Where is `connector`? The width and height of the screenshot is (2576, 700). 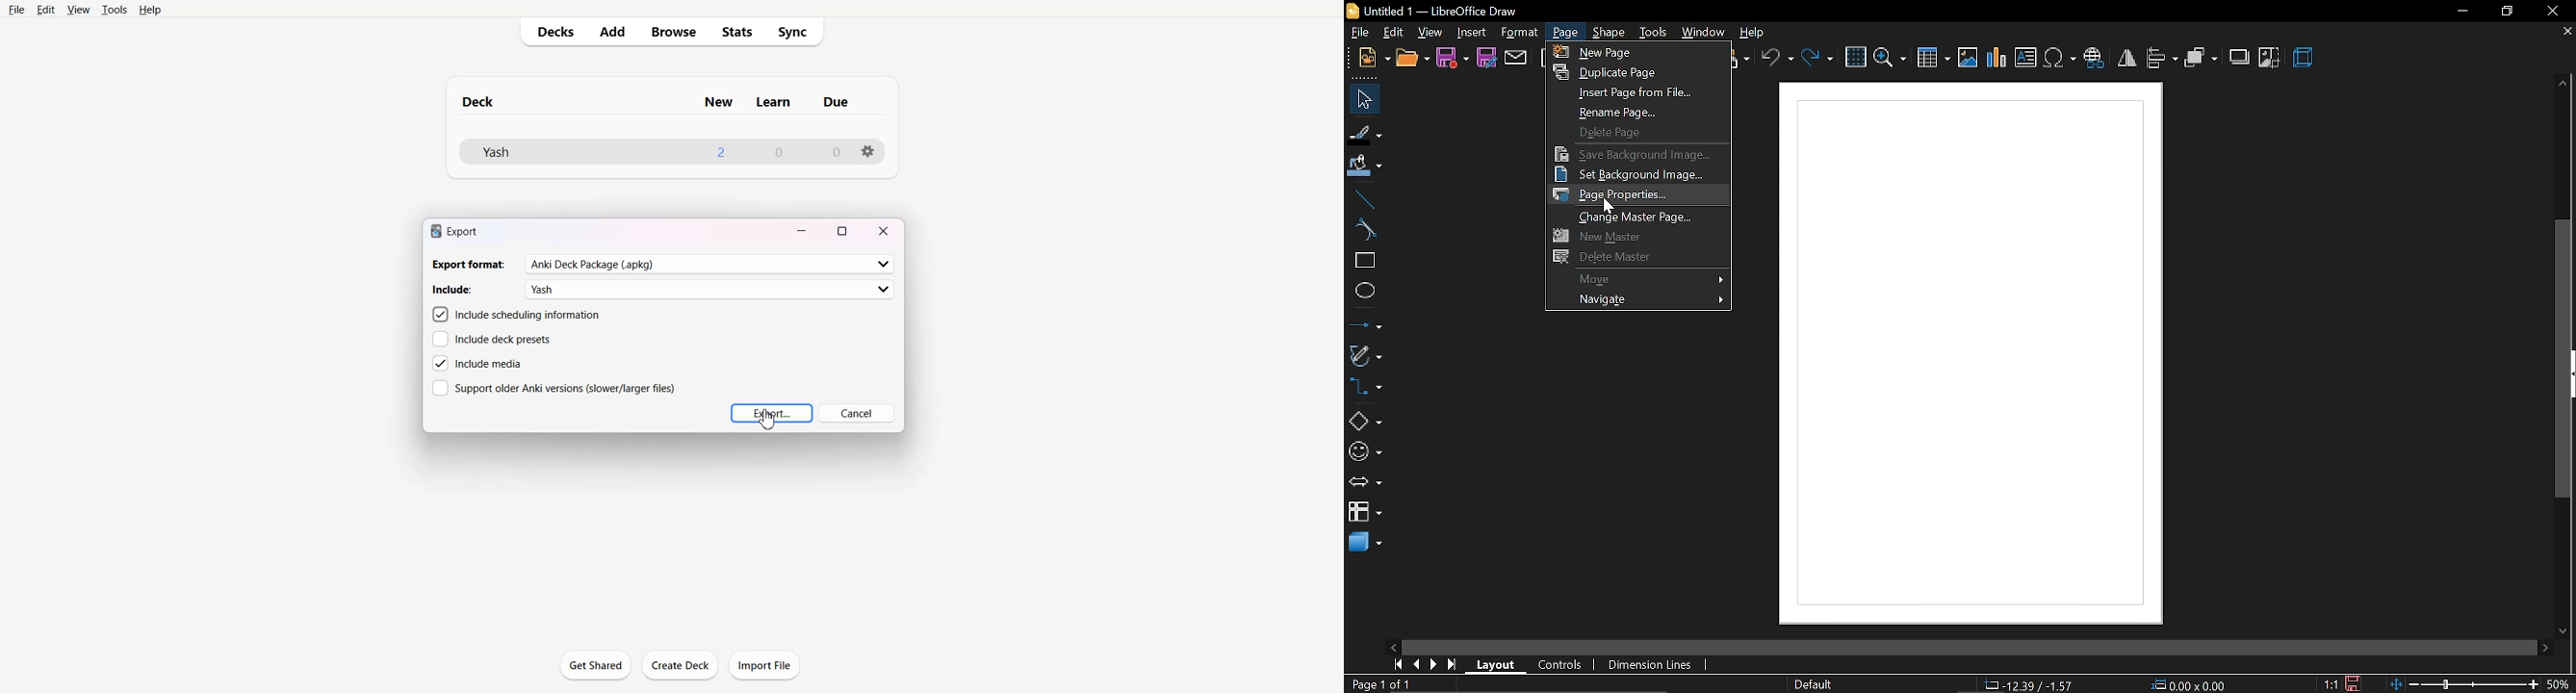 connector is located at coordinates (1366, 391).